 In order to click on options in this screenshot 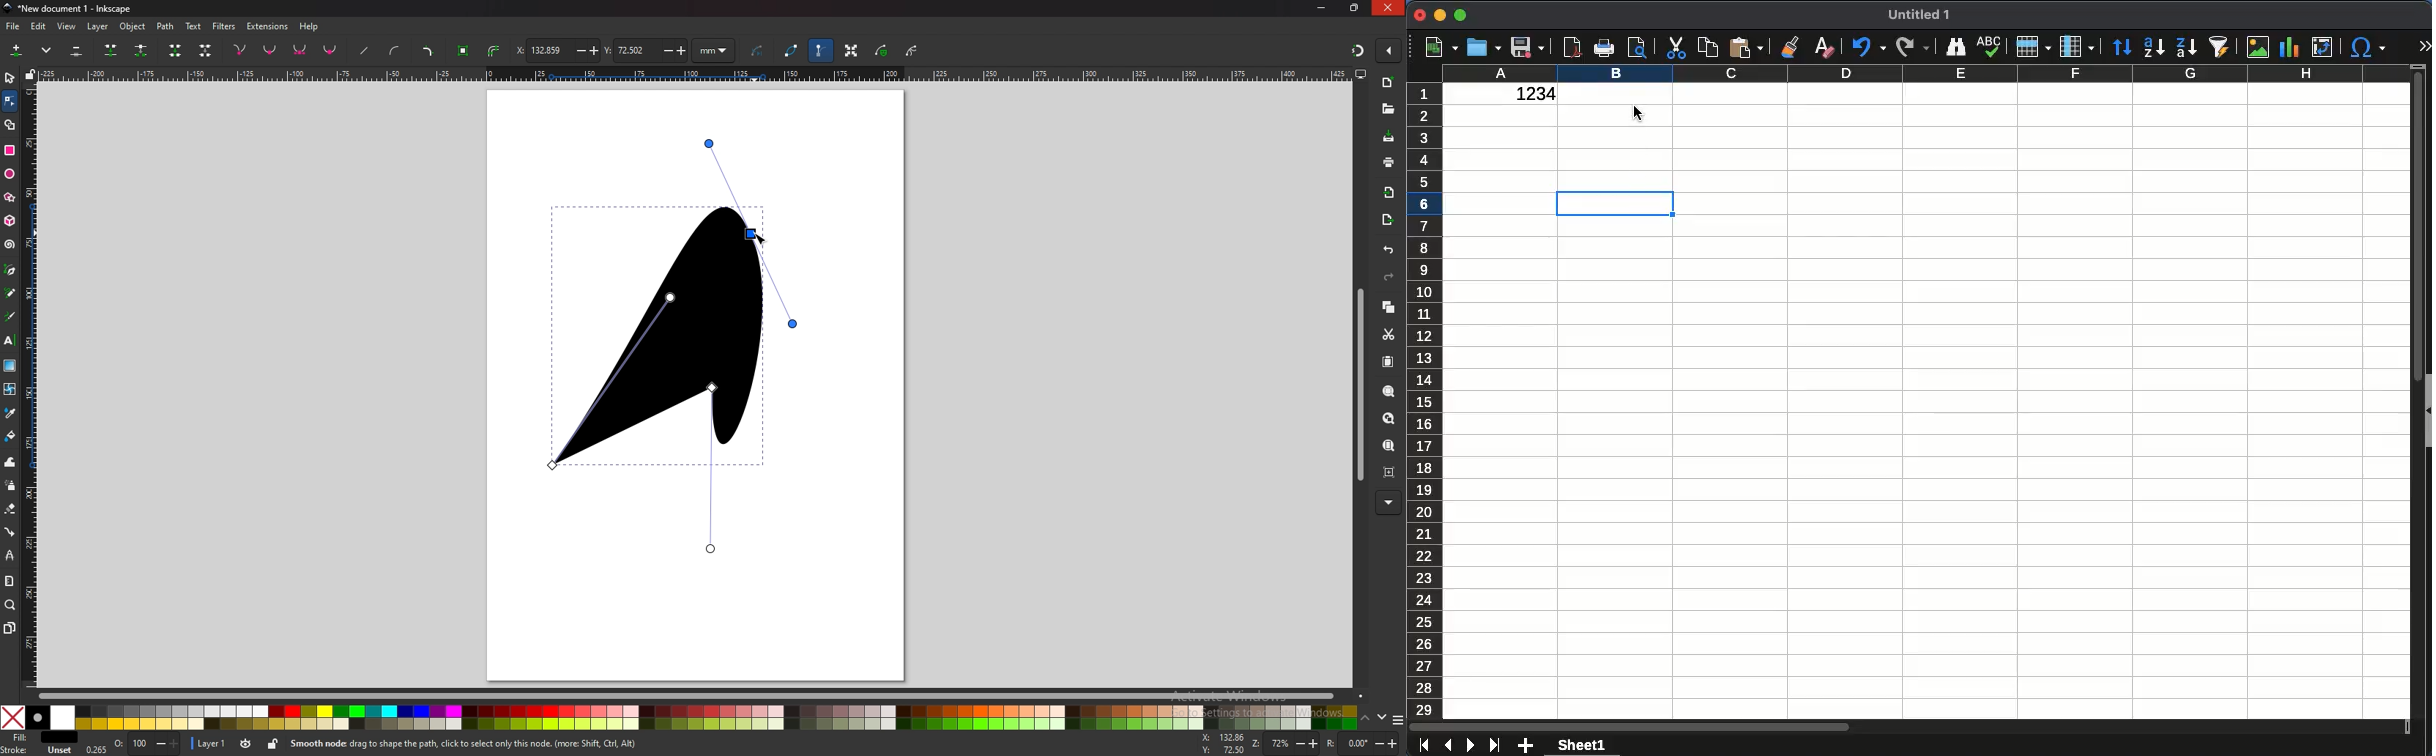, I will do `click(1398, 719)`.